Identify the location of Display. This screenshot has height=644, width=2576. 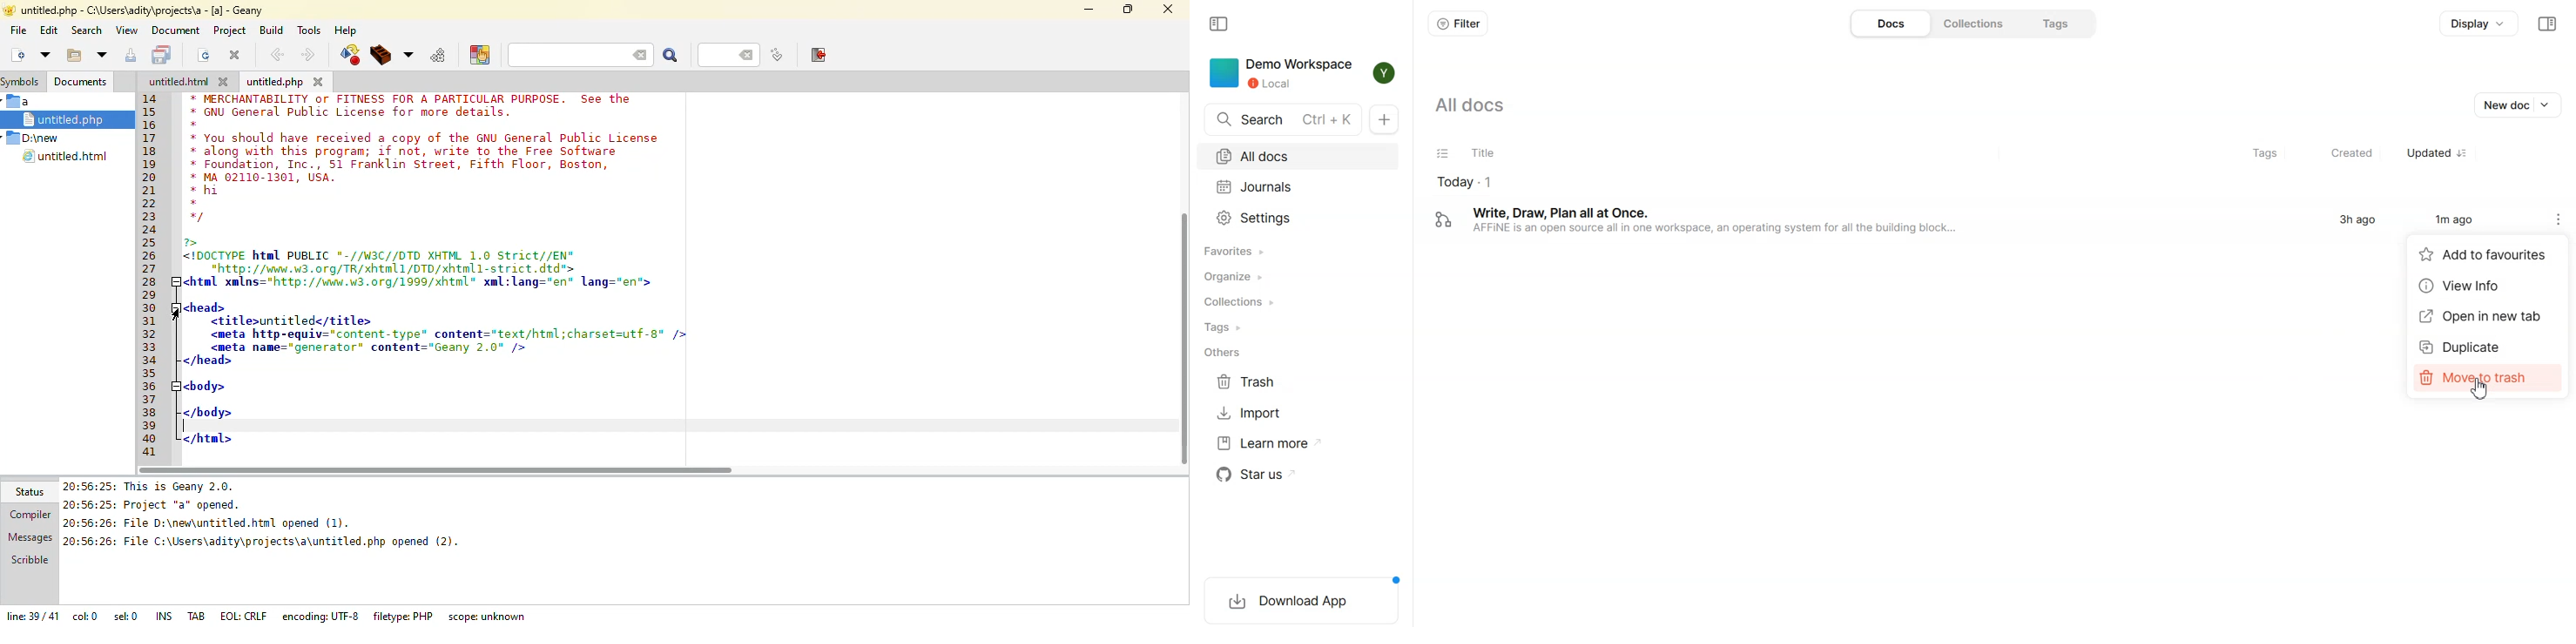
(2480, 23).